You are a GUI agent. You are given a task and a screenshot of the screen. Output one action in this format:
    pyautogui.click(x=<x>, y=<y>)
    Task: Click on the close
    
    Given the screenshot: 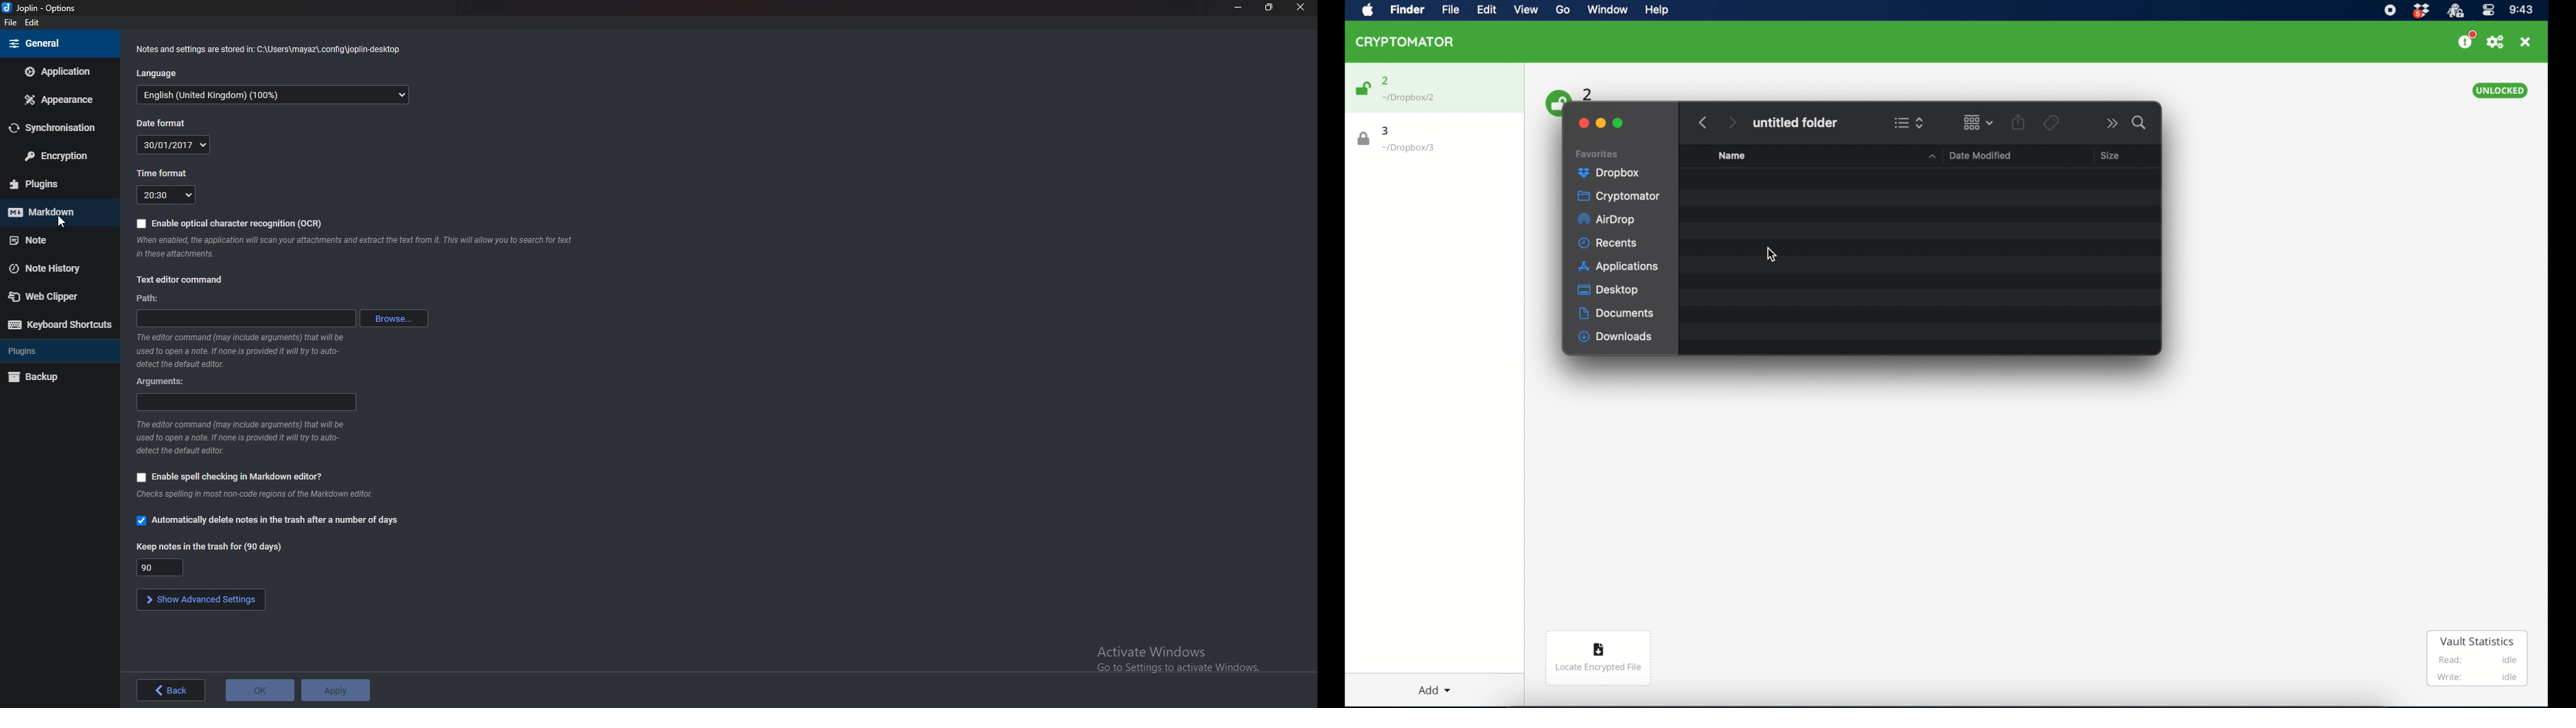 What is the action you would take?
    pyautogui.click(x=1301, y=6)
    